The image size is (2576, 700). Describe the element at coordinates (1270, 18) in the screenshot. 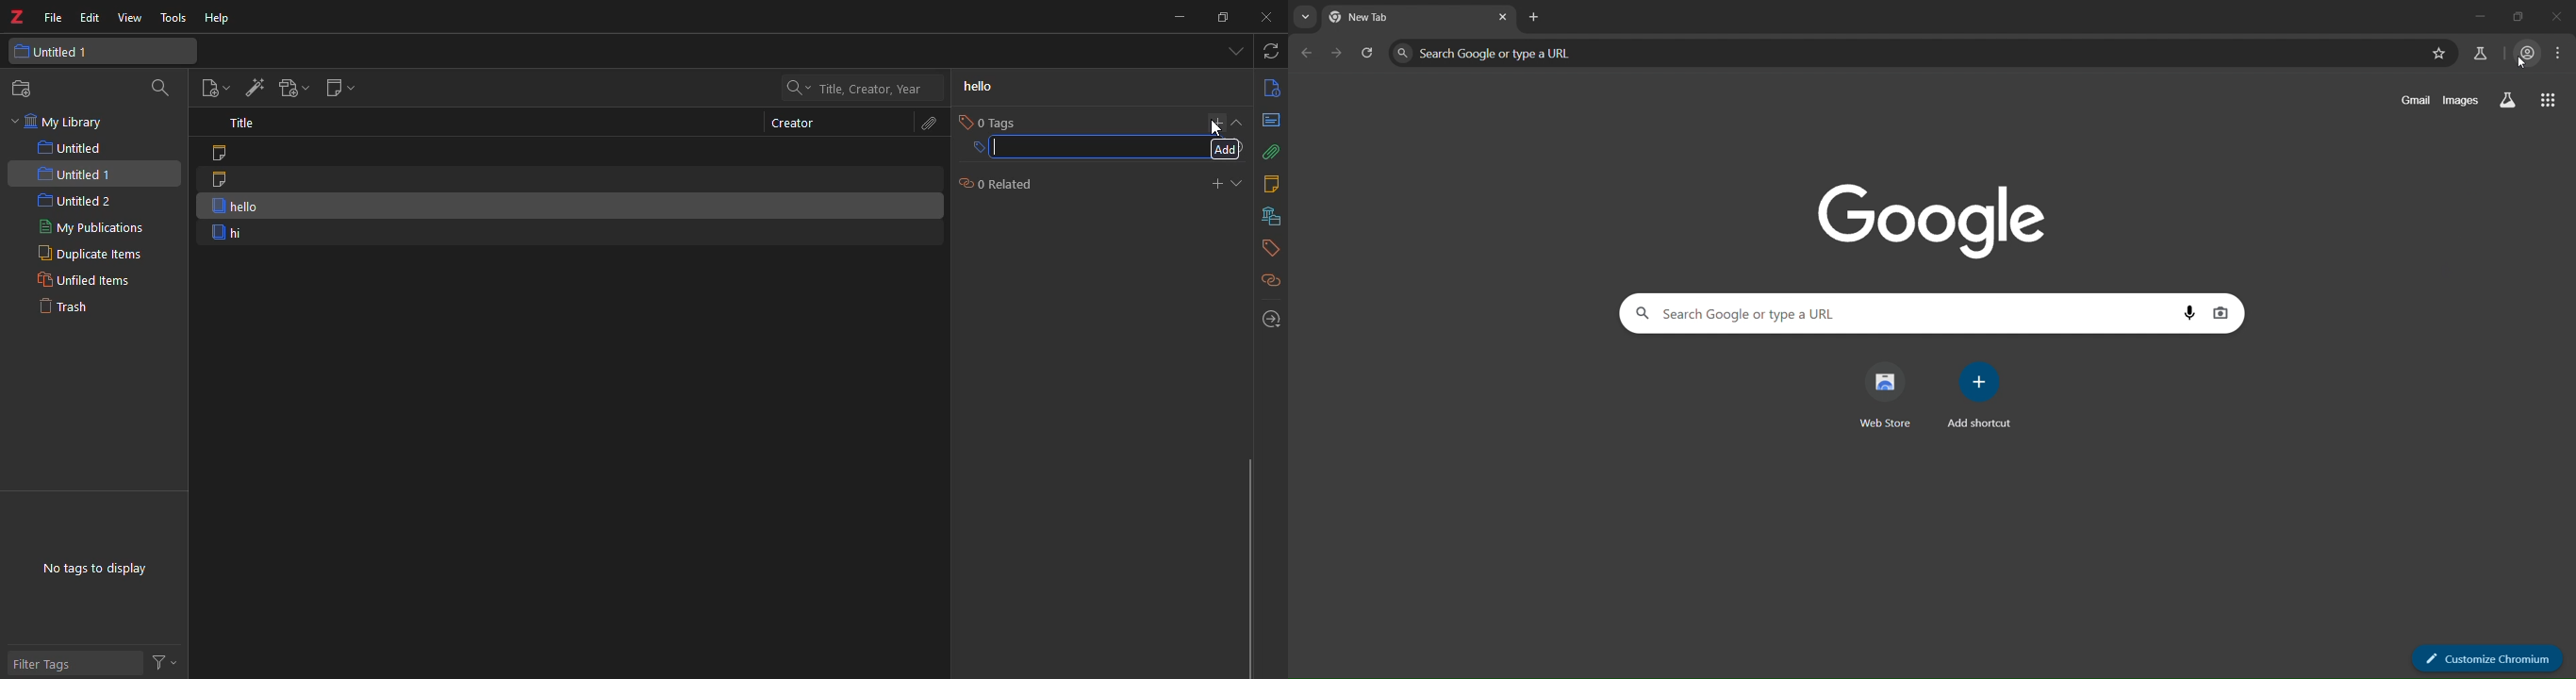

I see `close` at that location.